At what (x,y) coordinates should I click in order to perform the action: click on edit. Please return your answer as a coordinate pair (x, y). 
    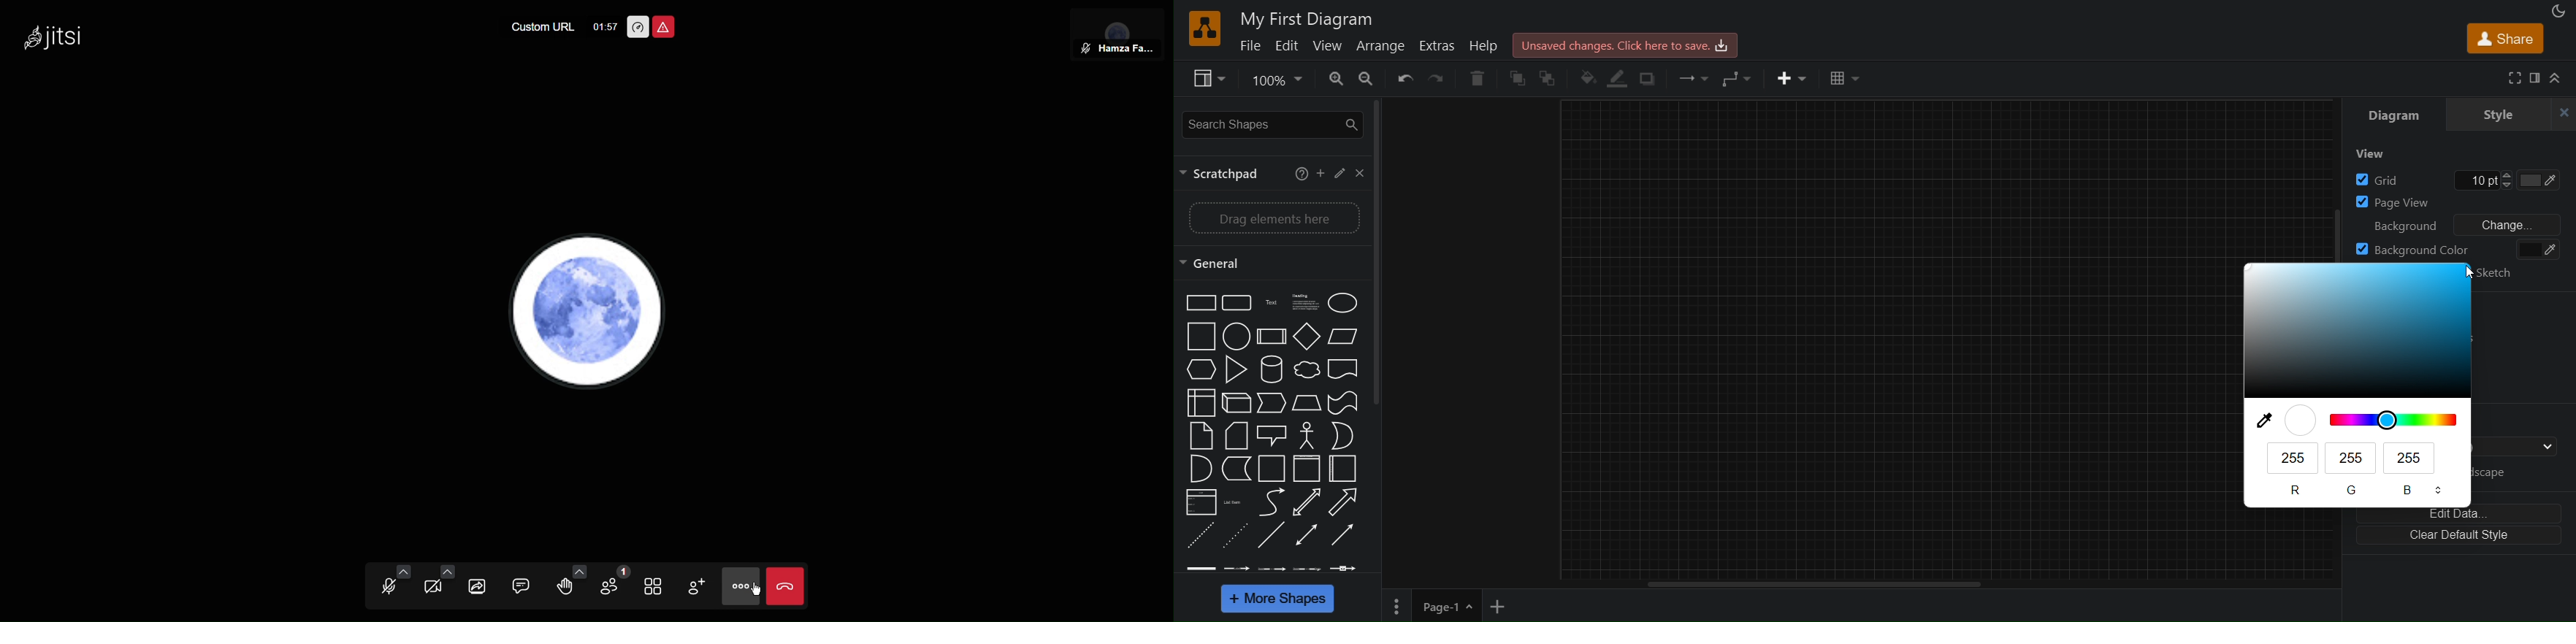
    Looking at the image, I should click on (1340, 173).